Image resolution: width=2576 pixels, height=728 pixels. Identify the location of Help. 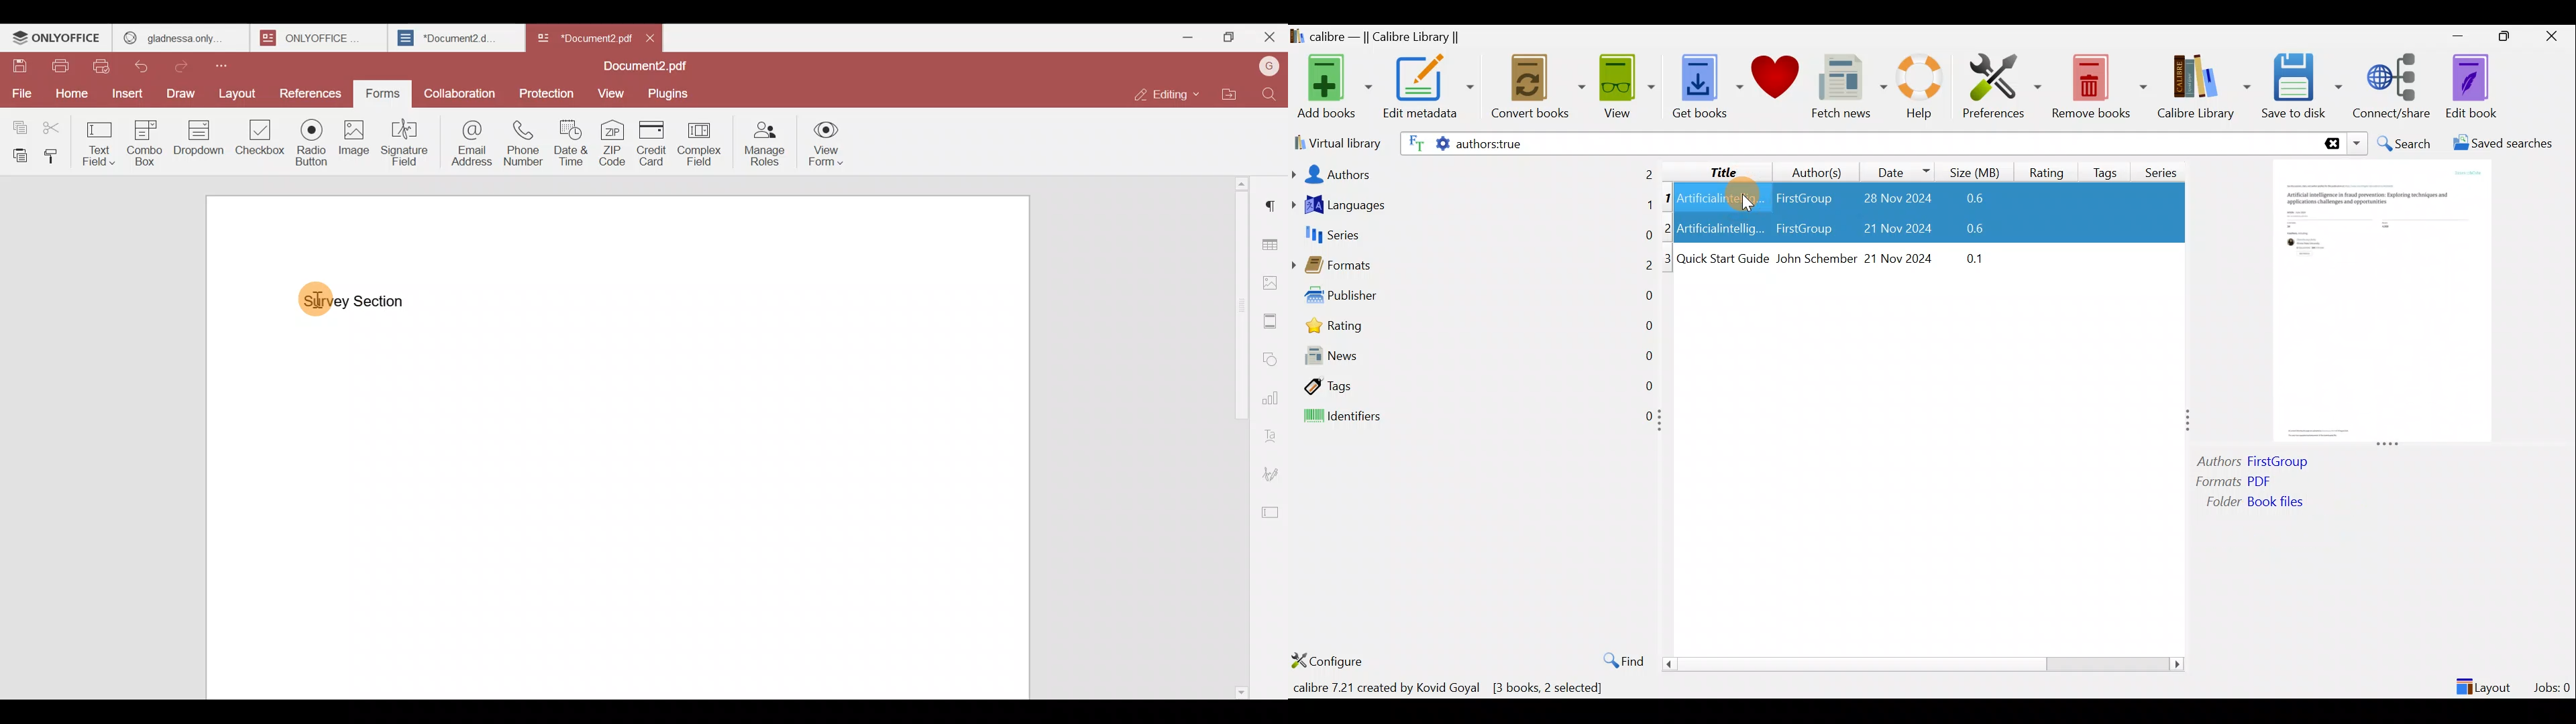
(1917, 88).